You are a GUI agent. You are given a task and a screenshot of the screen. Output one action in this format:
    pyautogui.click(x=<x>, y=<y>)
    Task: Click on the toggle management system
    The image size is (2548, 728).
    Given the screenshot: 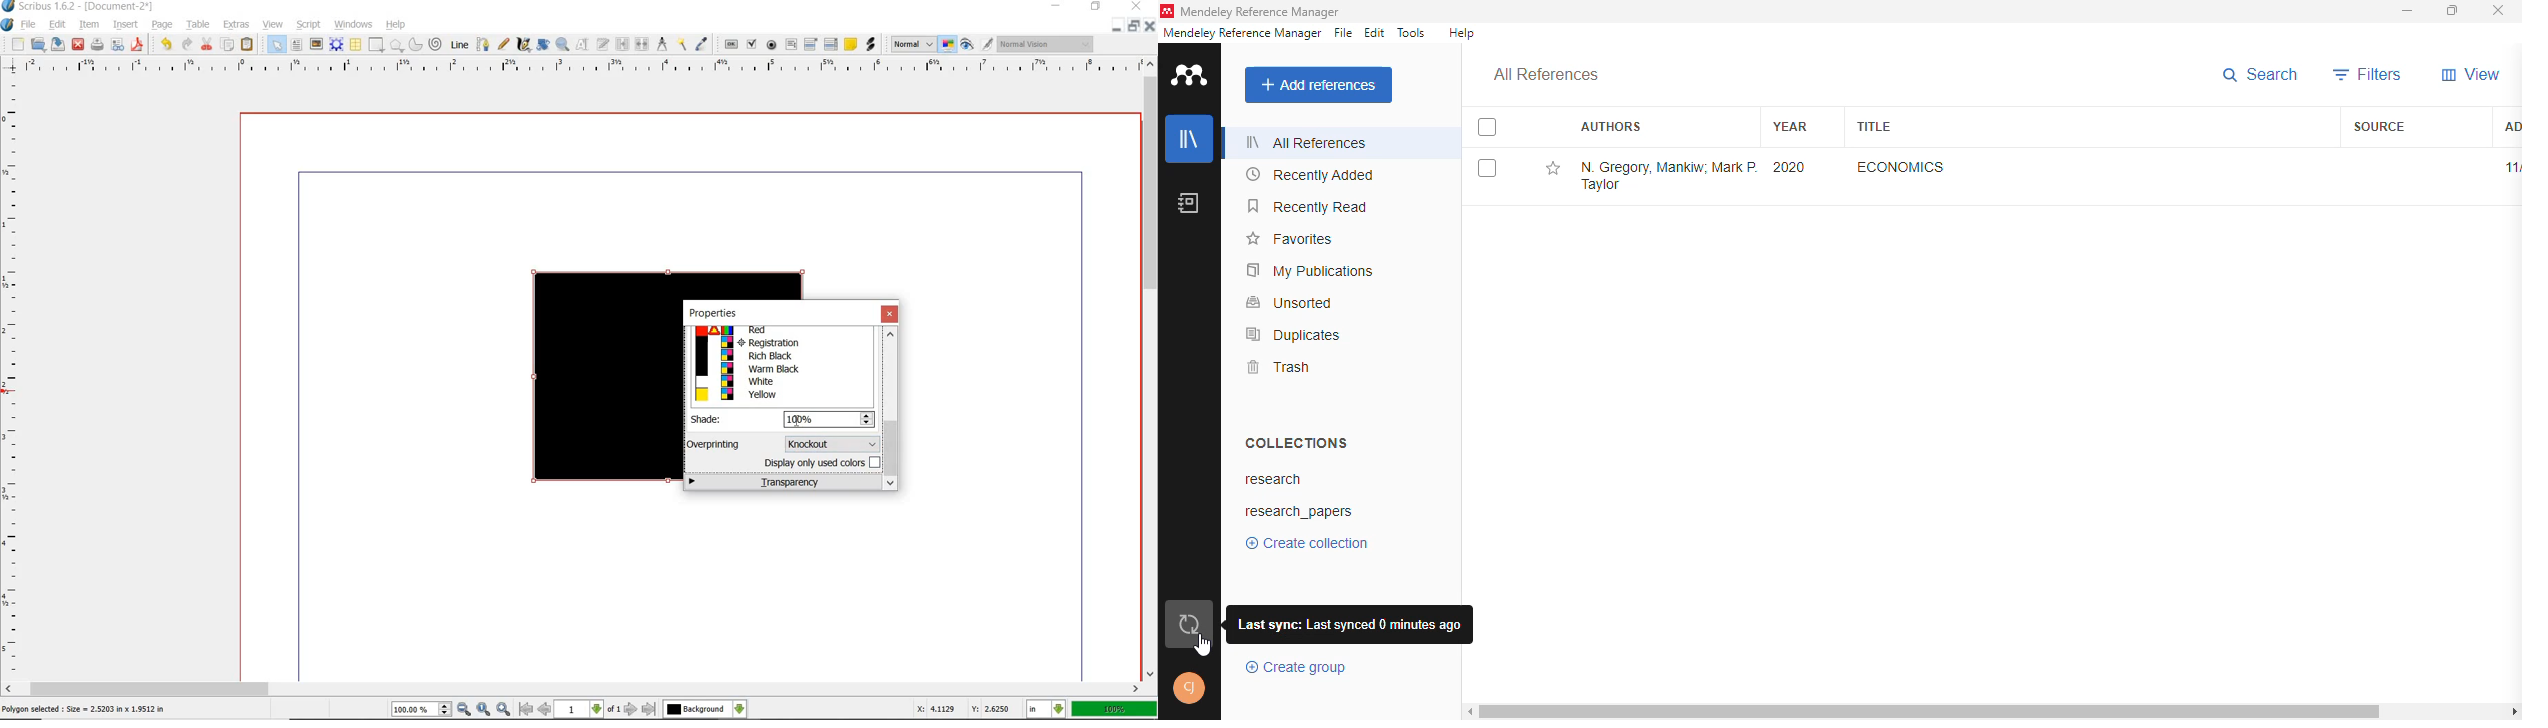 What is the action you would take?
    pyautogui.click(x=948, y=46)
    